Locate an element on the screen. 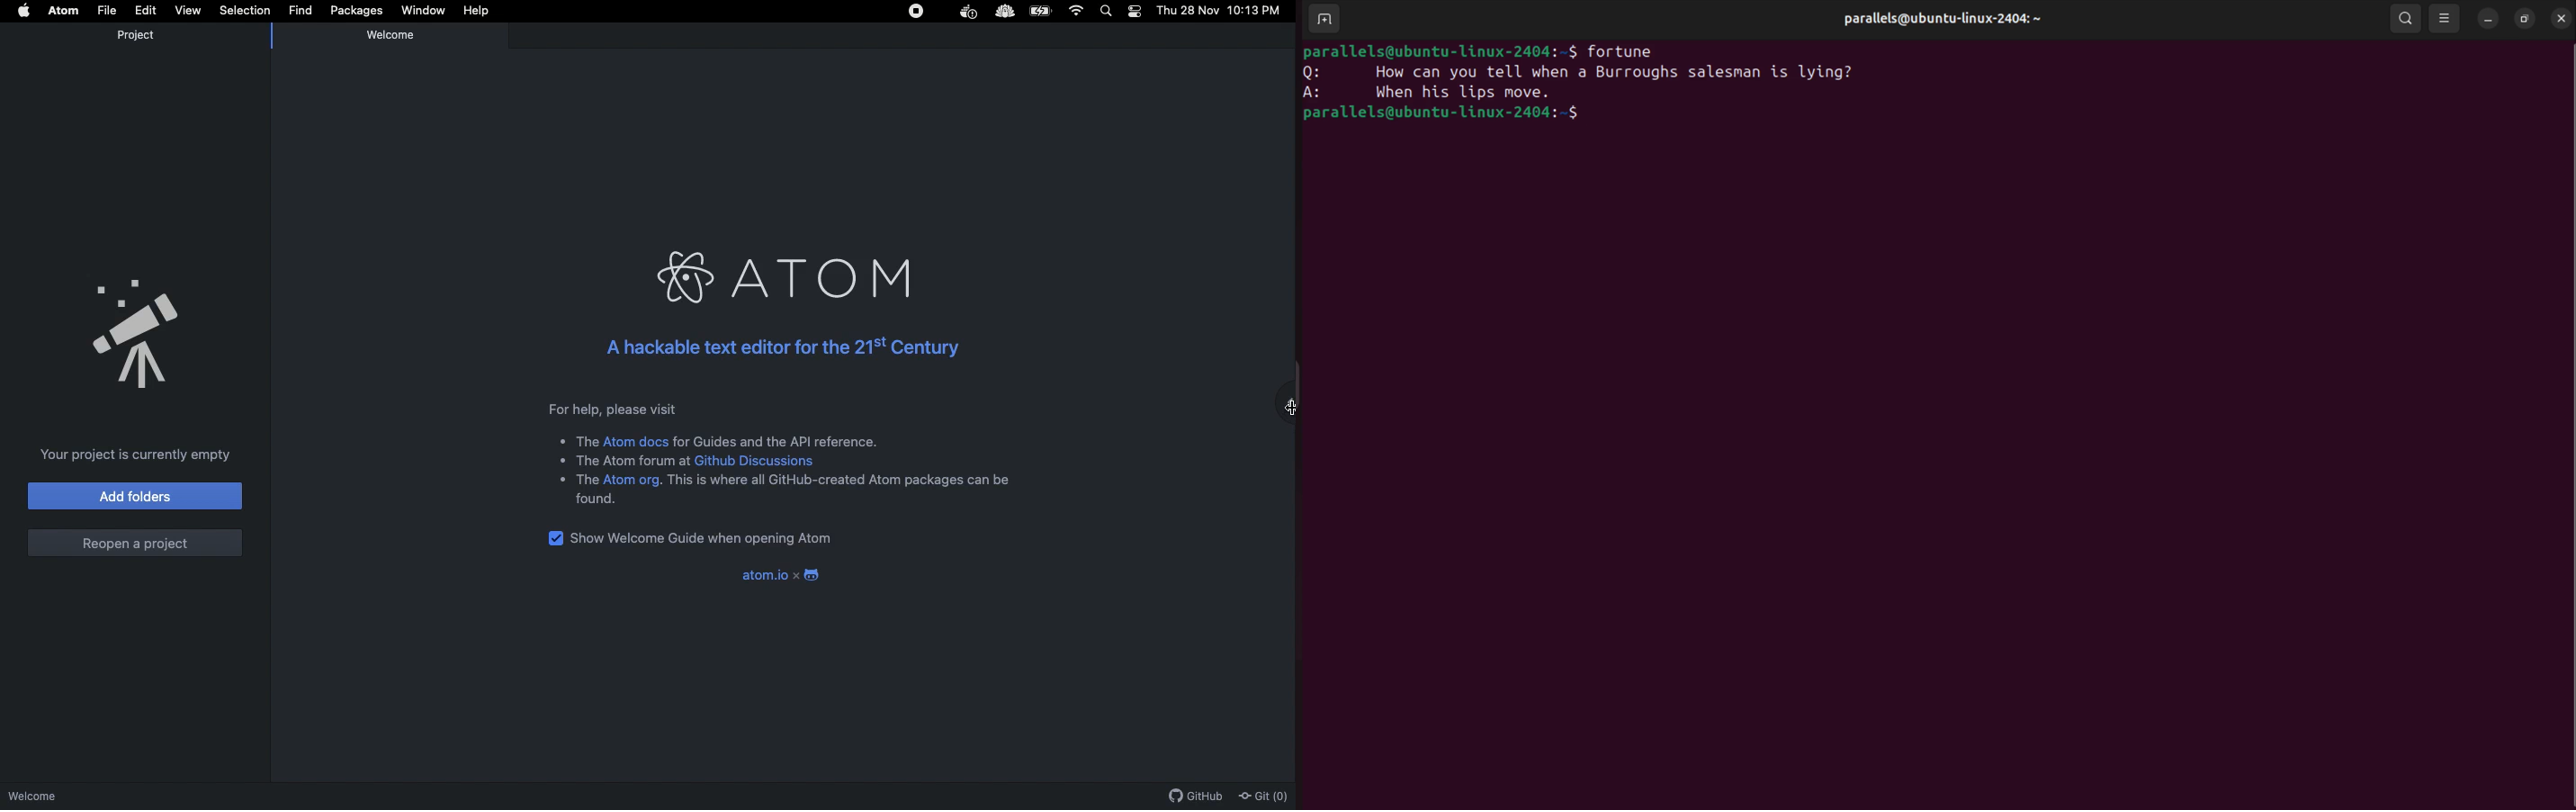 This screenshot has width=2576, height=812. Packages is located at coordinates (357, 11).